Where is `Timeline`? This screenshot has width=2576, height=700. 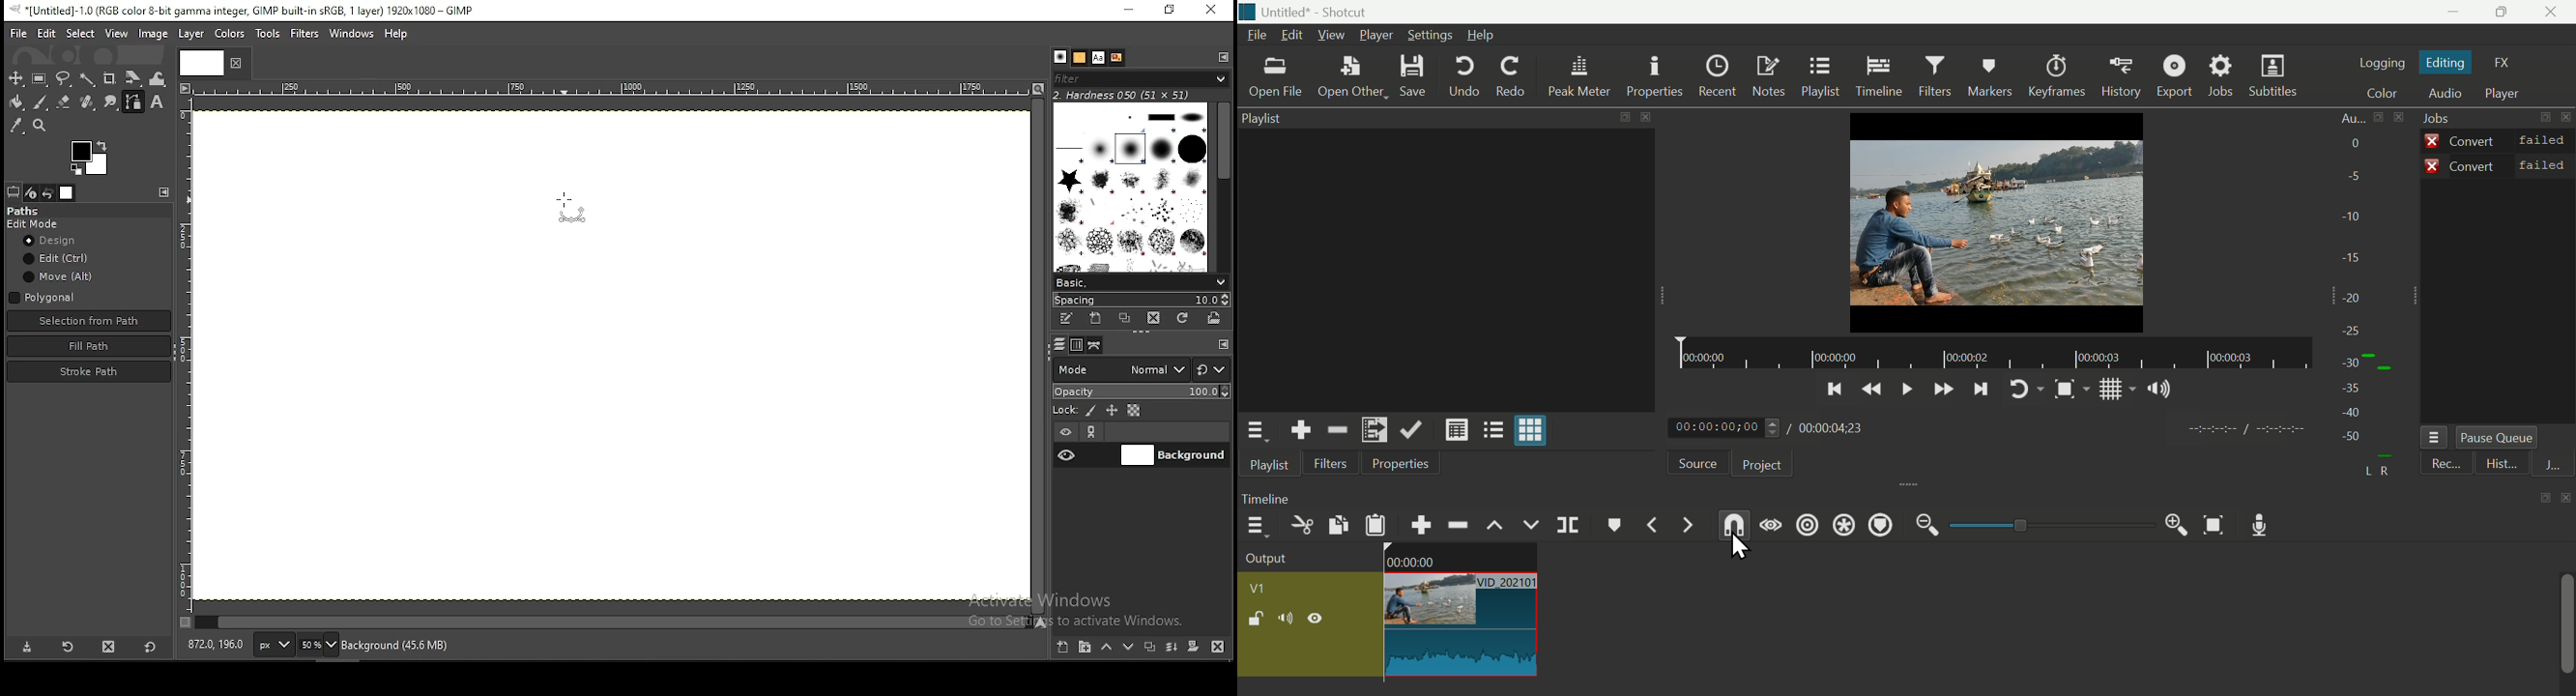 Timeline is located at coordinates (1992, 354).